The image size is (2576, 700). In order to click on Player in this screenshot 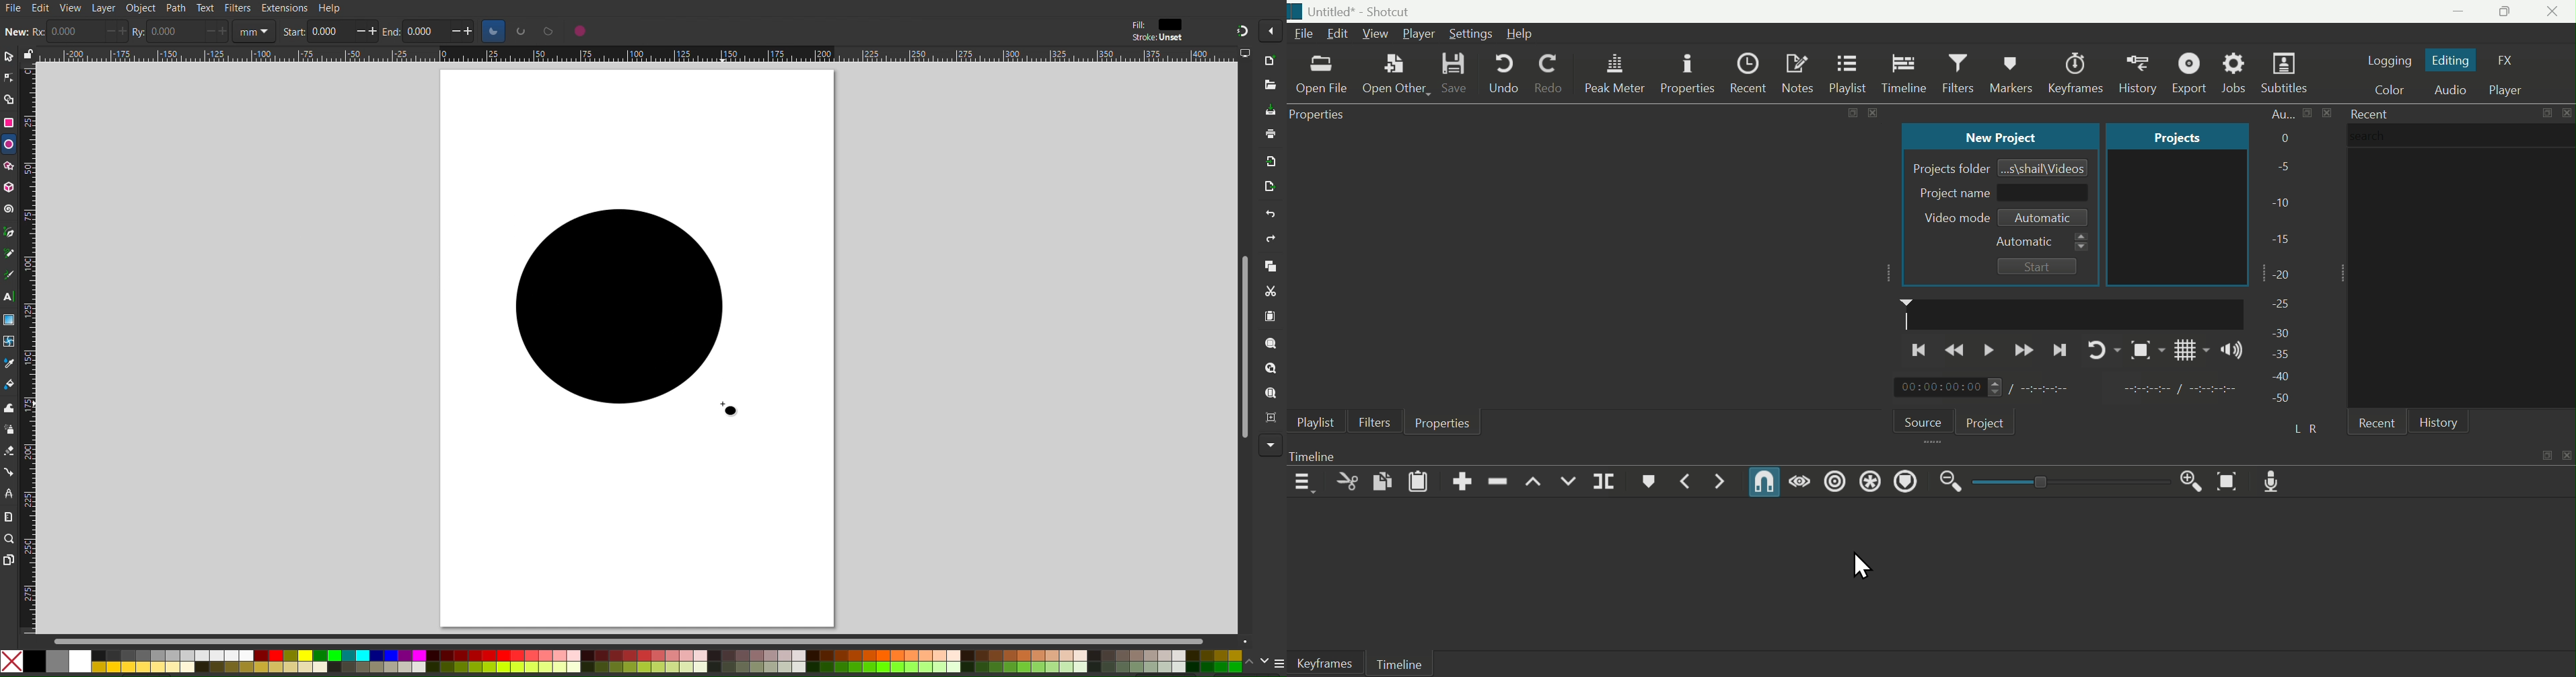, I will do `click(2511, 88)`.